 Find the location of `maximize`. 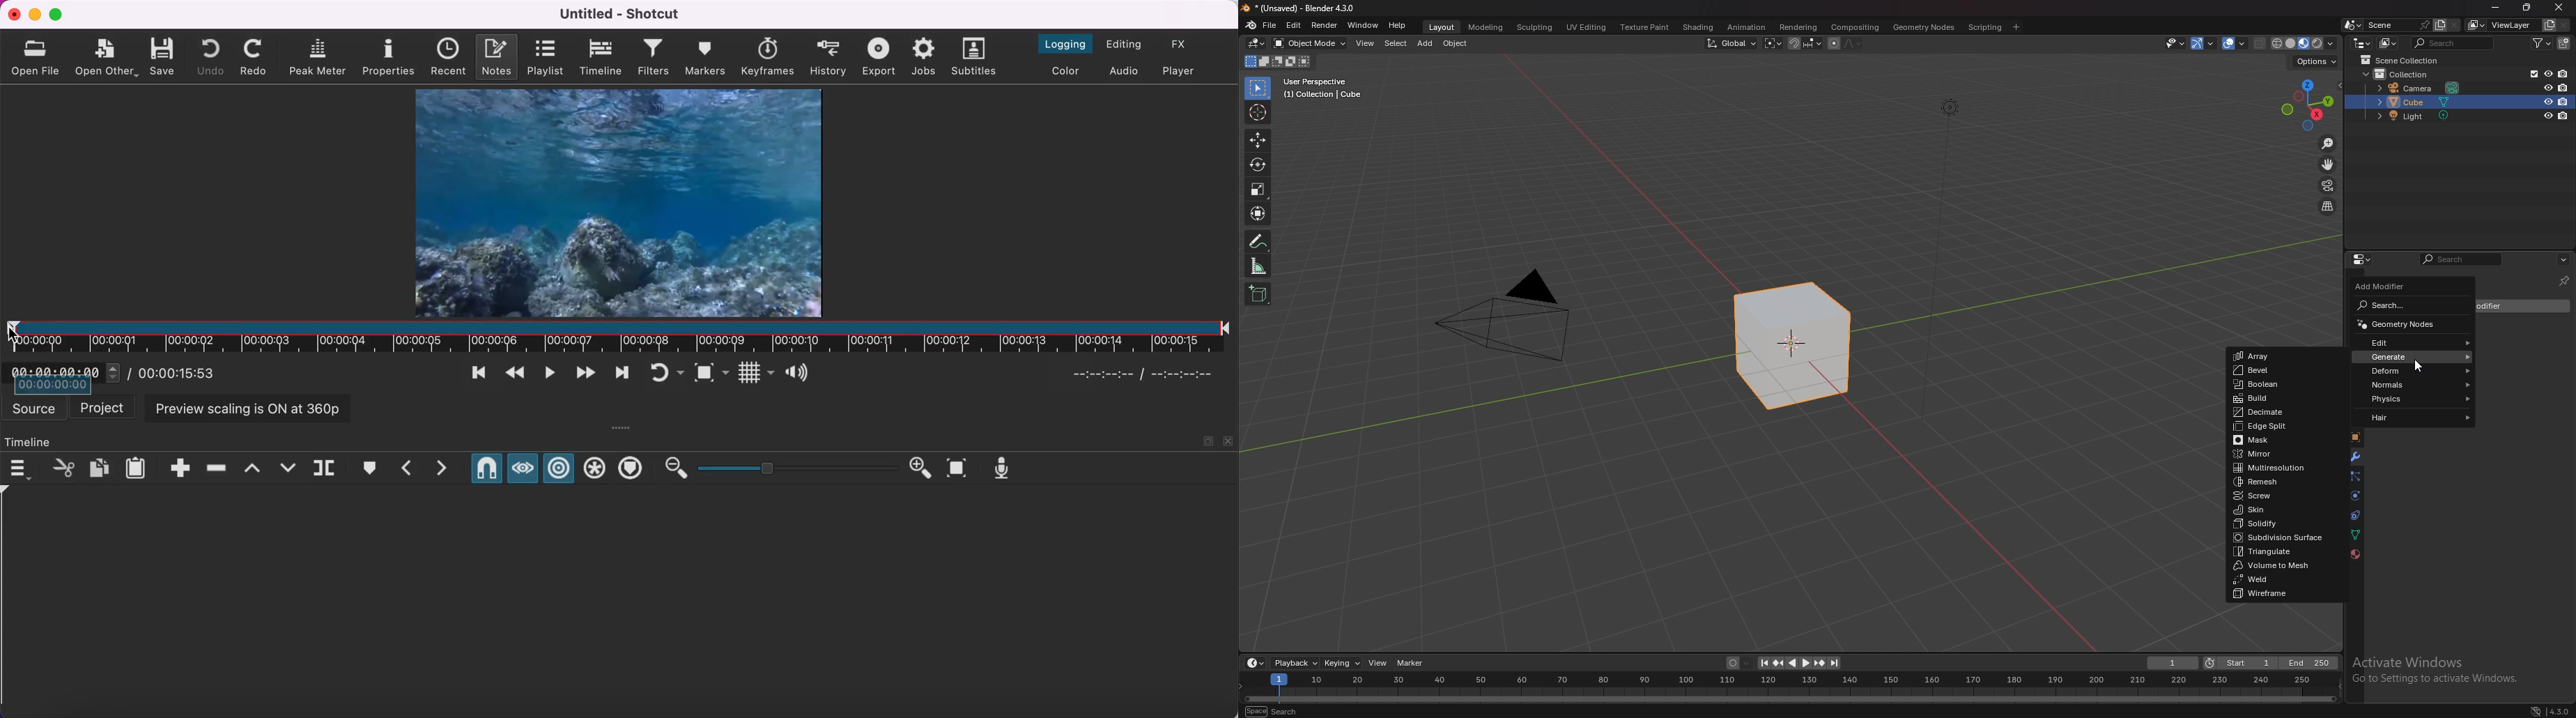

maximize is located at coordinates (59, 15).